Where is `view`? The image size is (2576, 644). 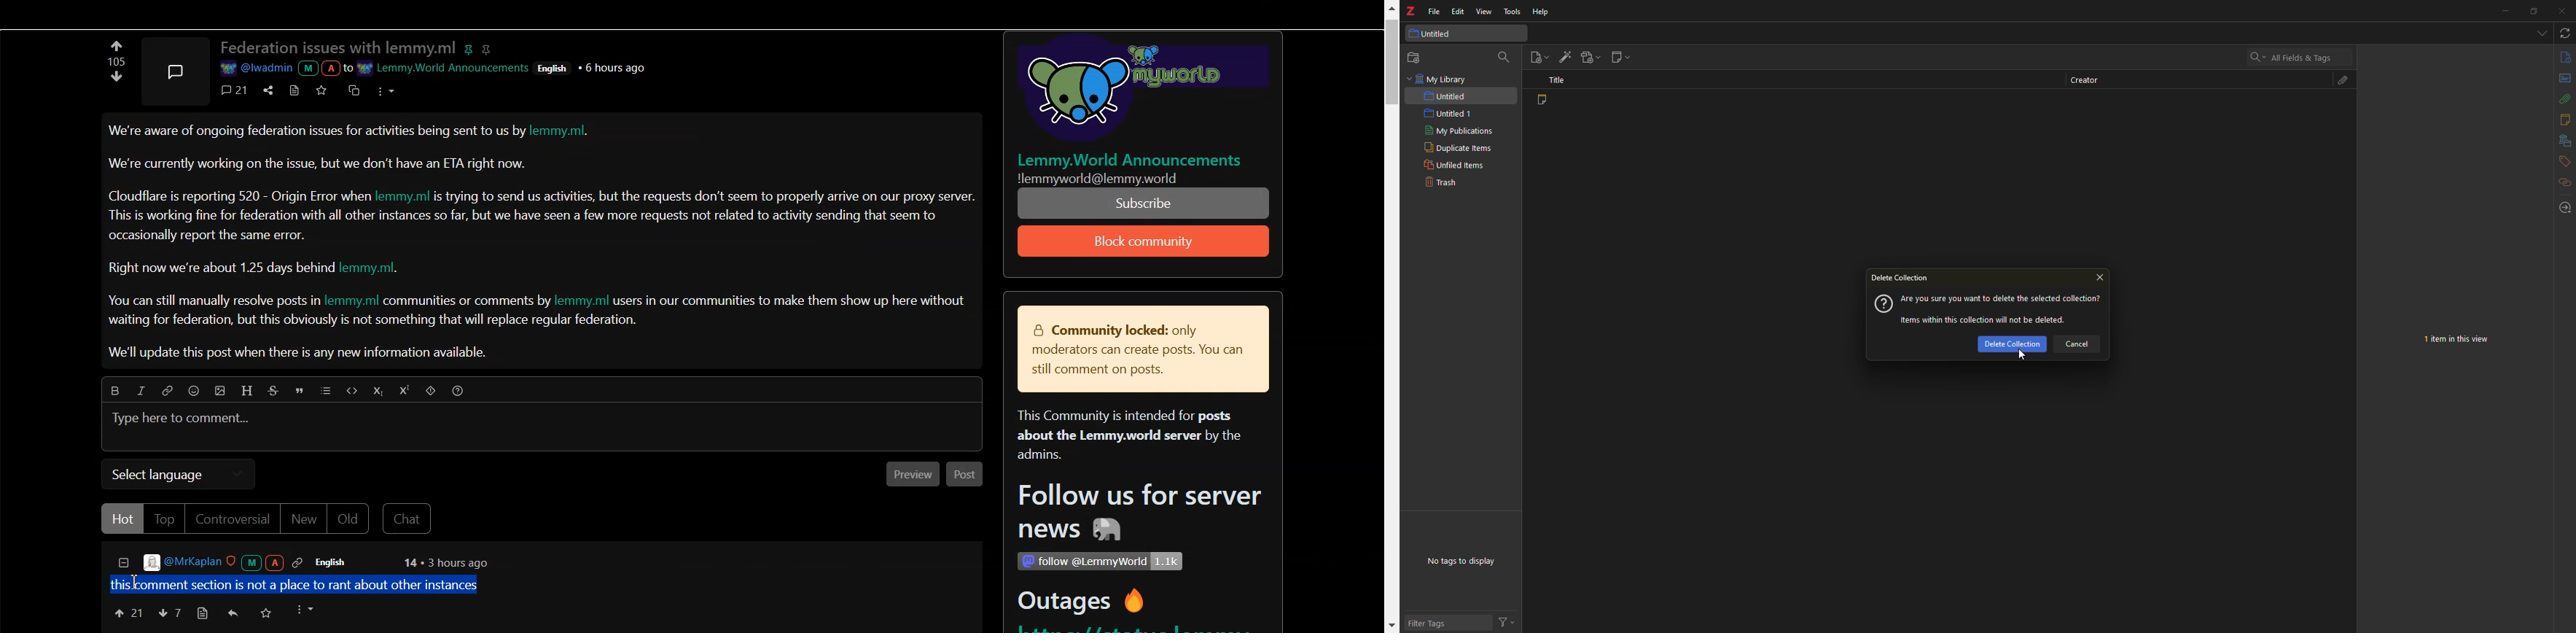 view is located at coordinates (1484, 12).